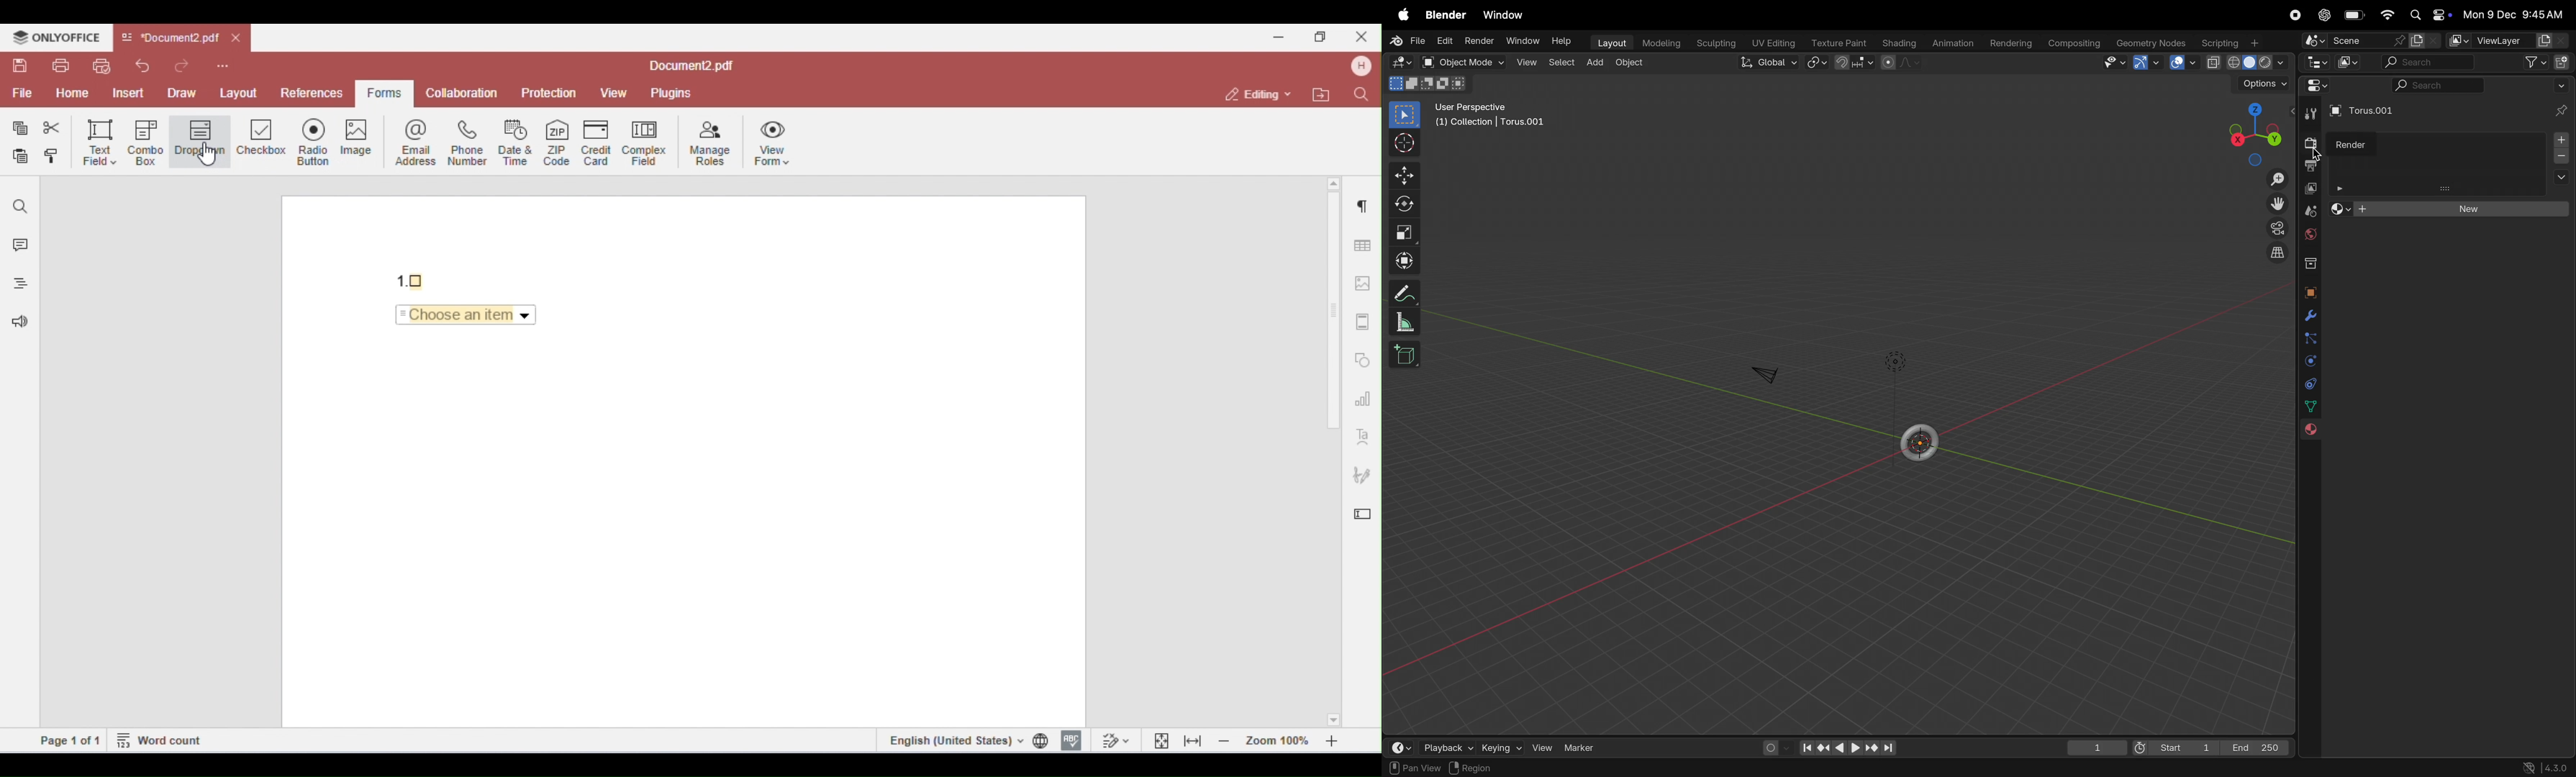  I want to click on physics, so click(2308, 361).